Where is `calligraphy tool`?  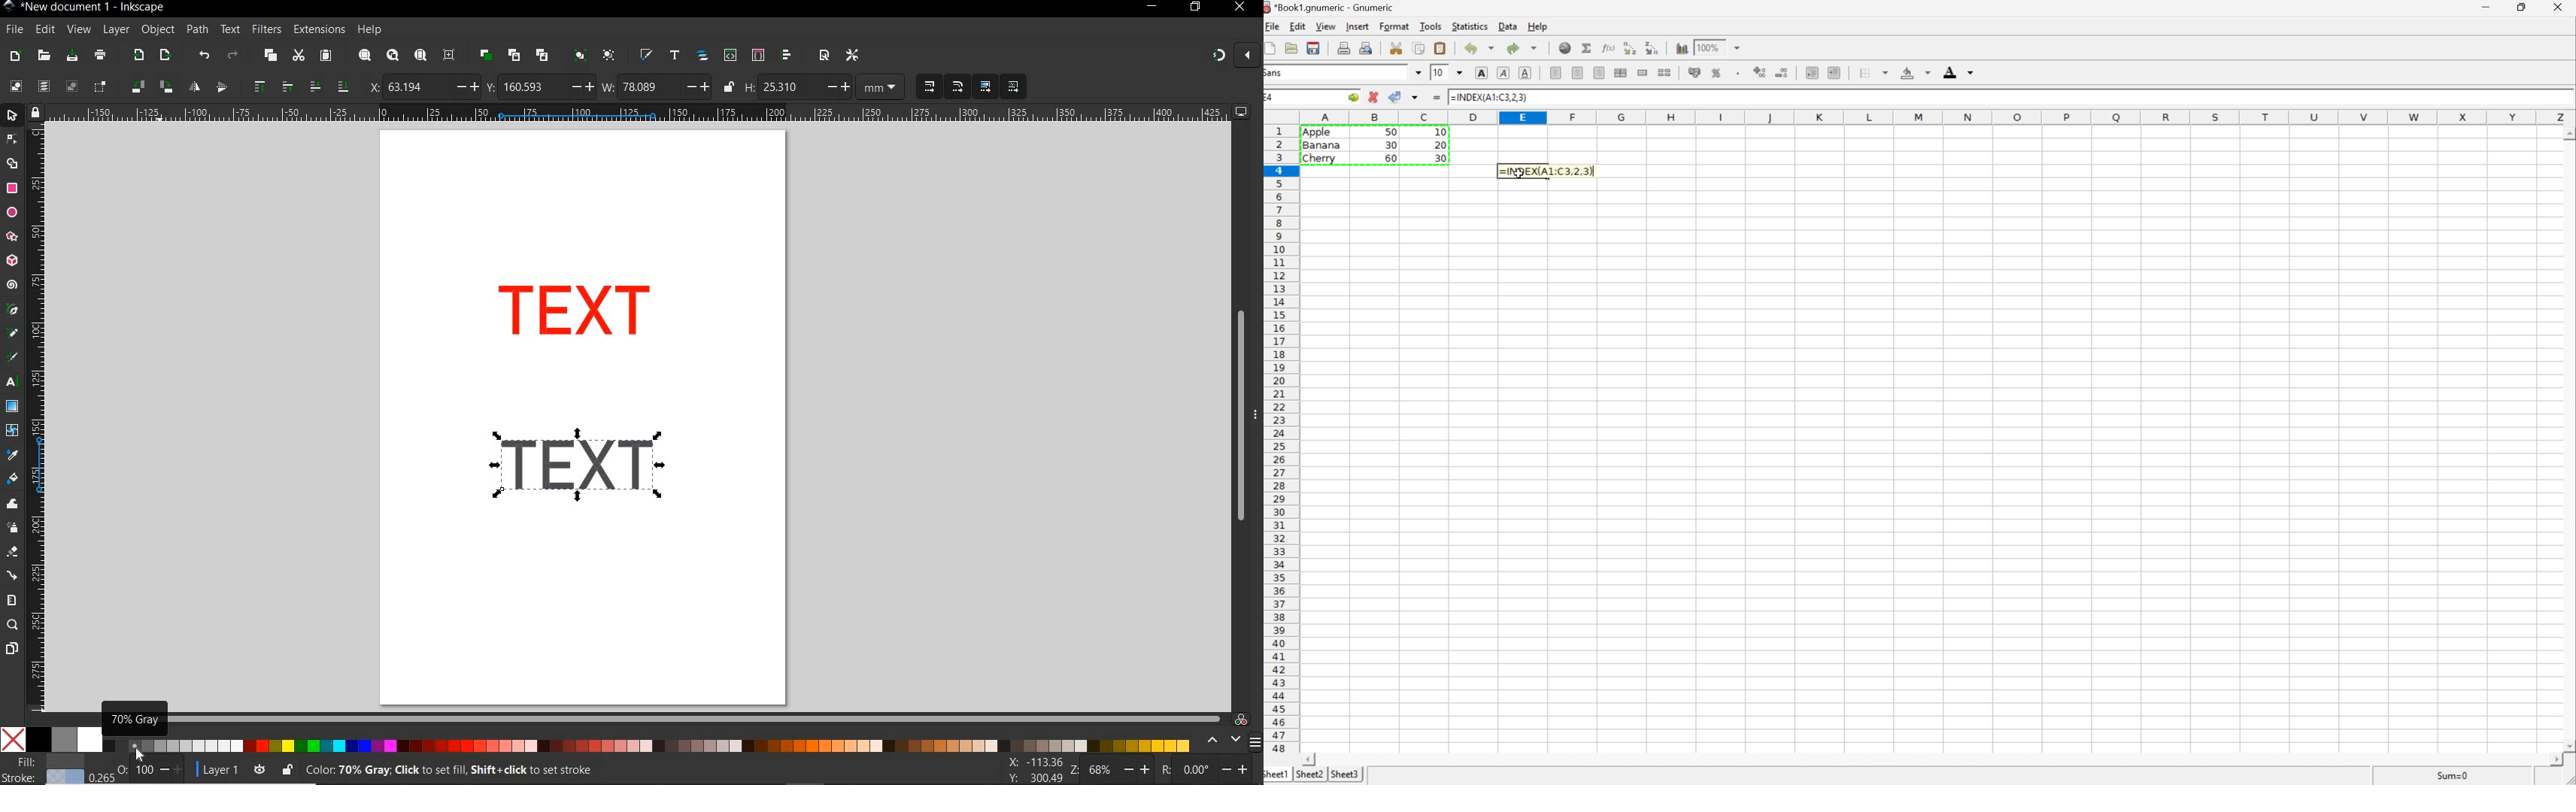 calligraphy tool is located at coordinates (16, 358).